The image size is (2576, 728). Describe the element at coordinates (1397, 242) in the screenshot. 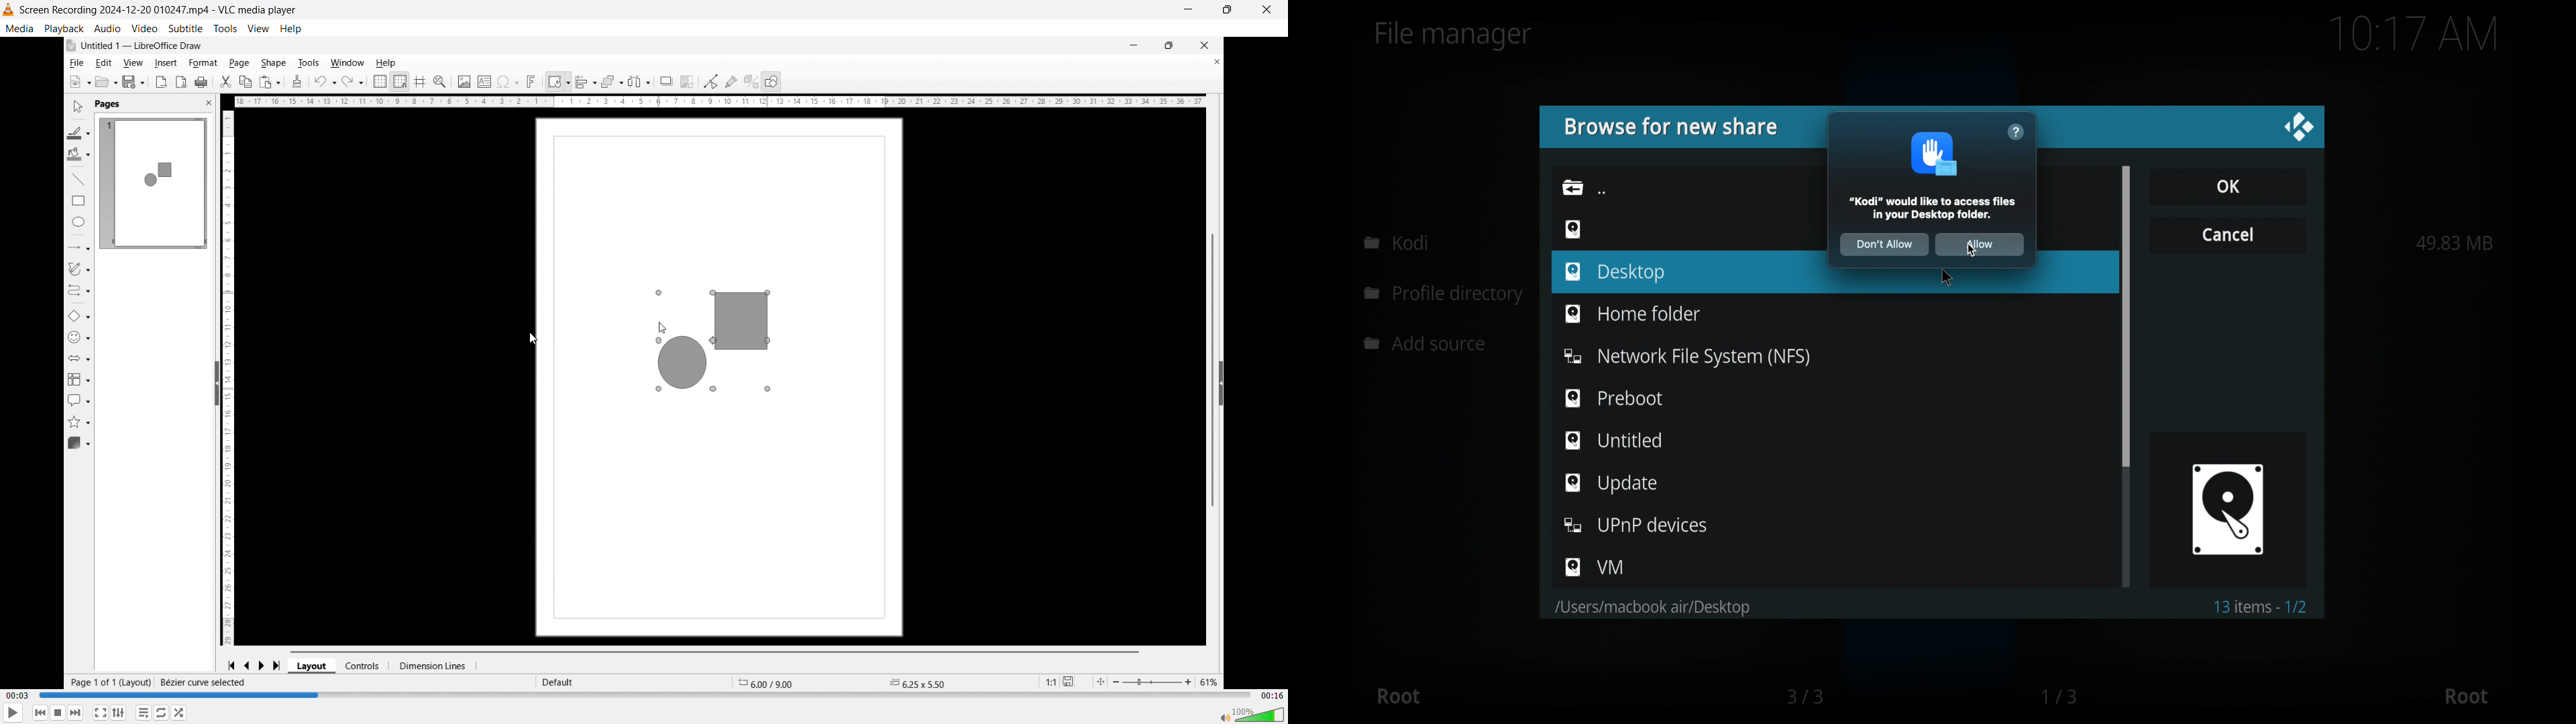

I see `kodi` at that location.